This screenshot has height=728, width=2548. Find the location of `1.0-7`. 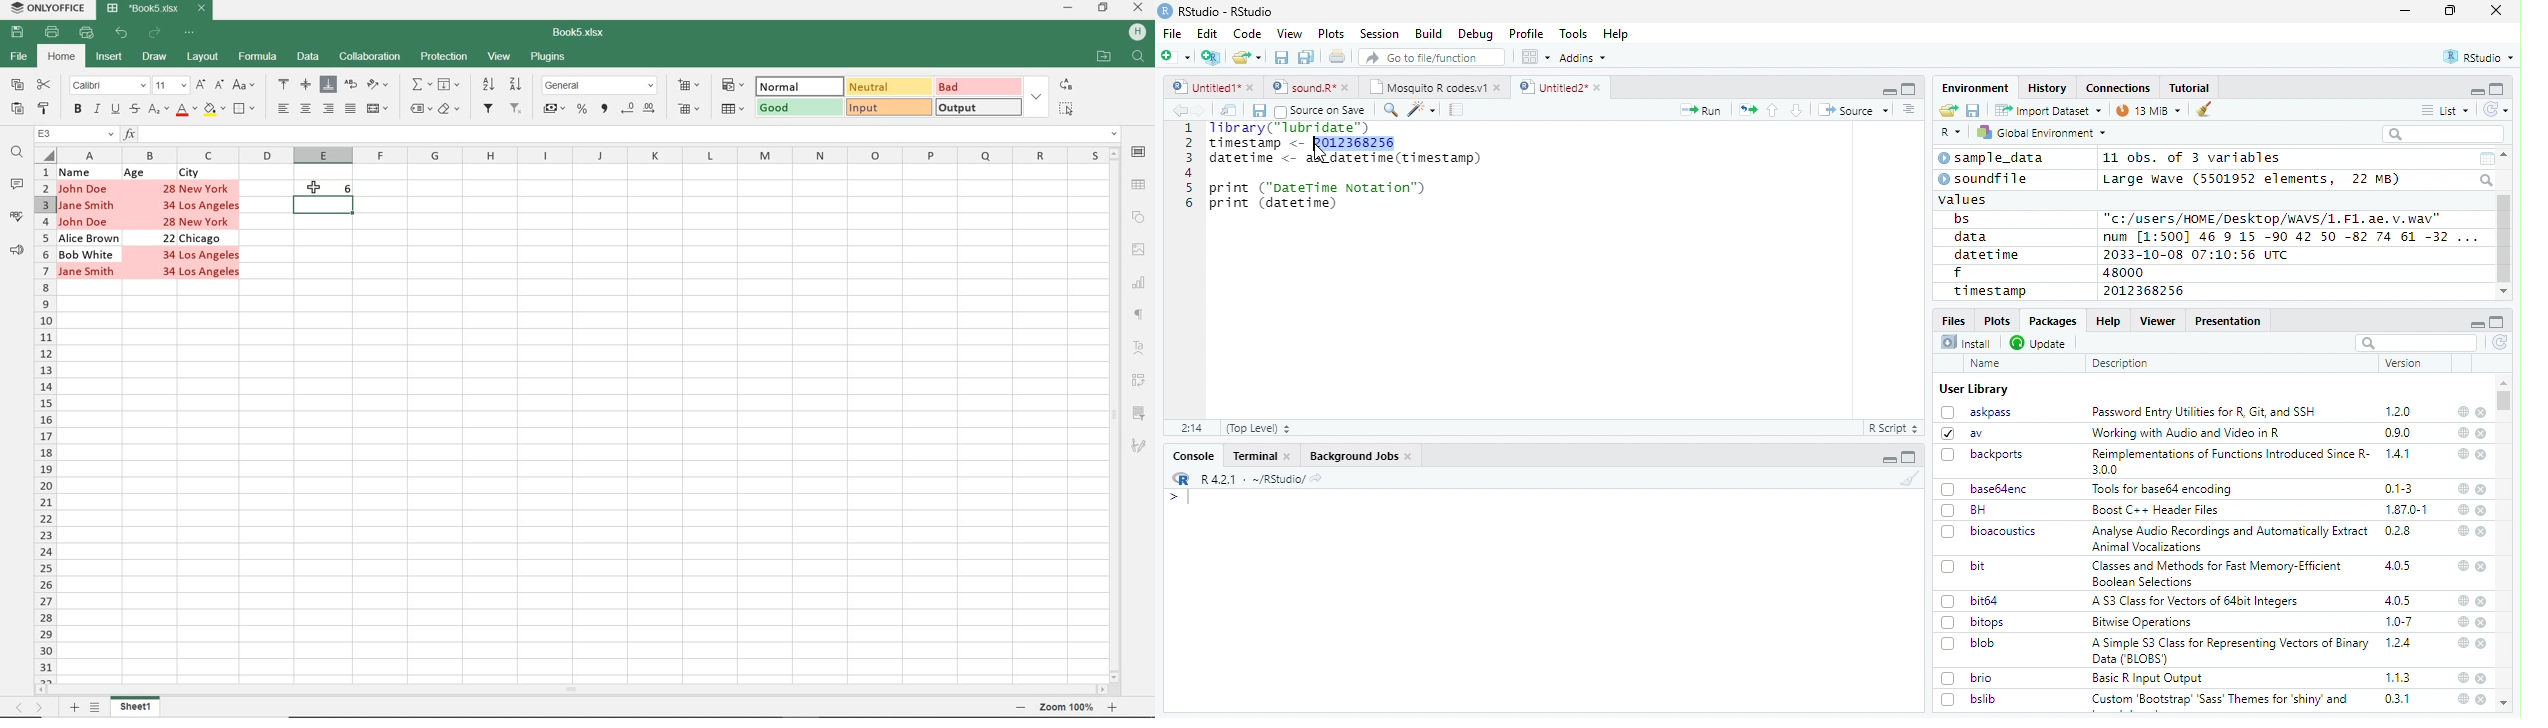

1.0-7 is located at coordinates (2400, 622).